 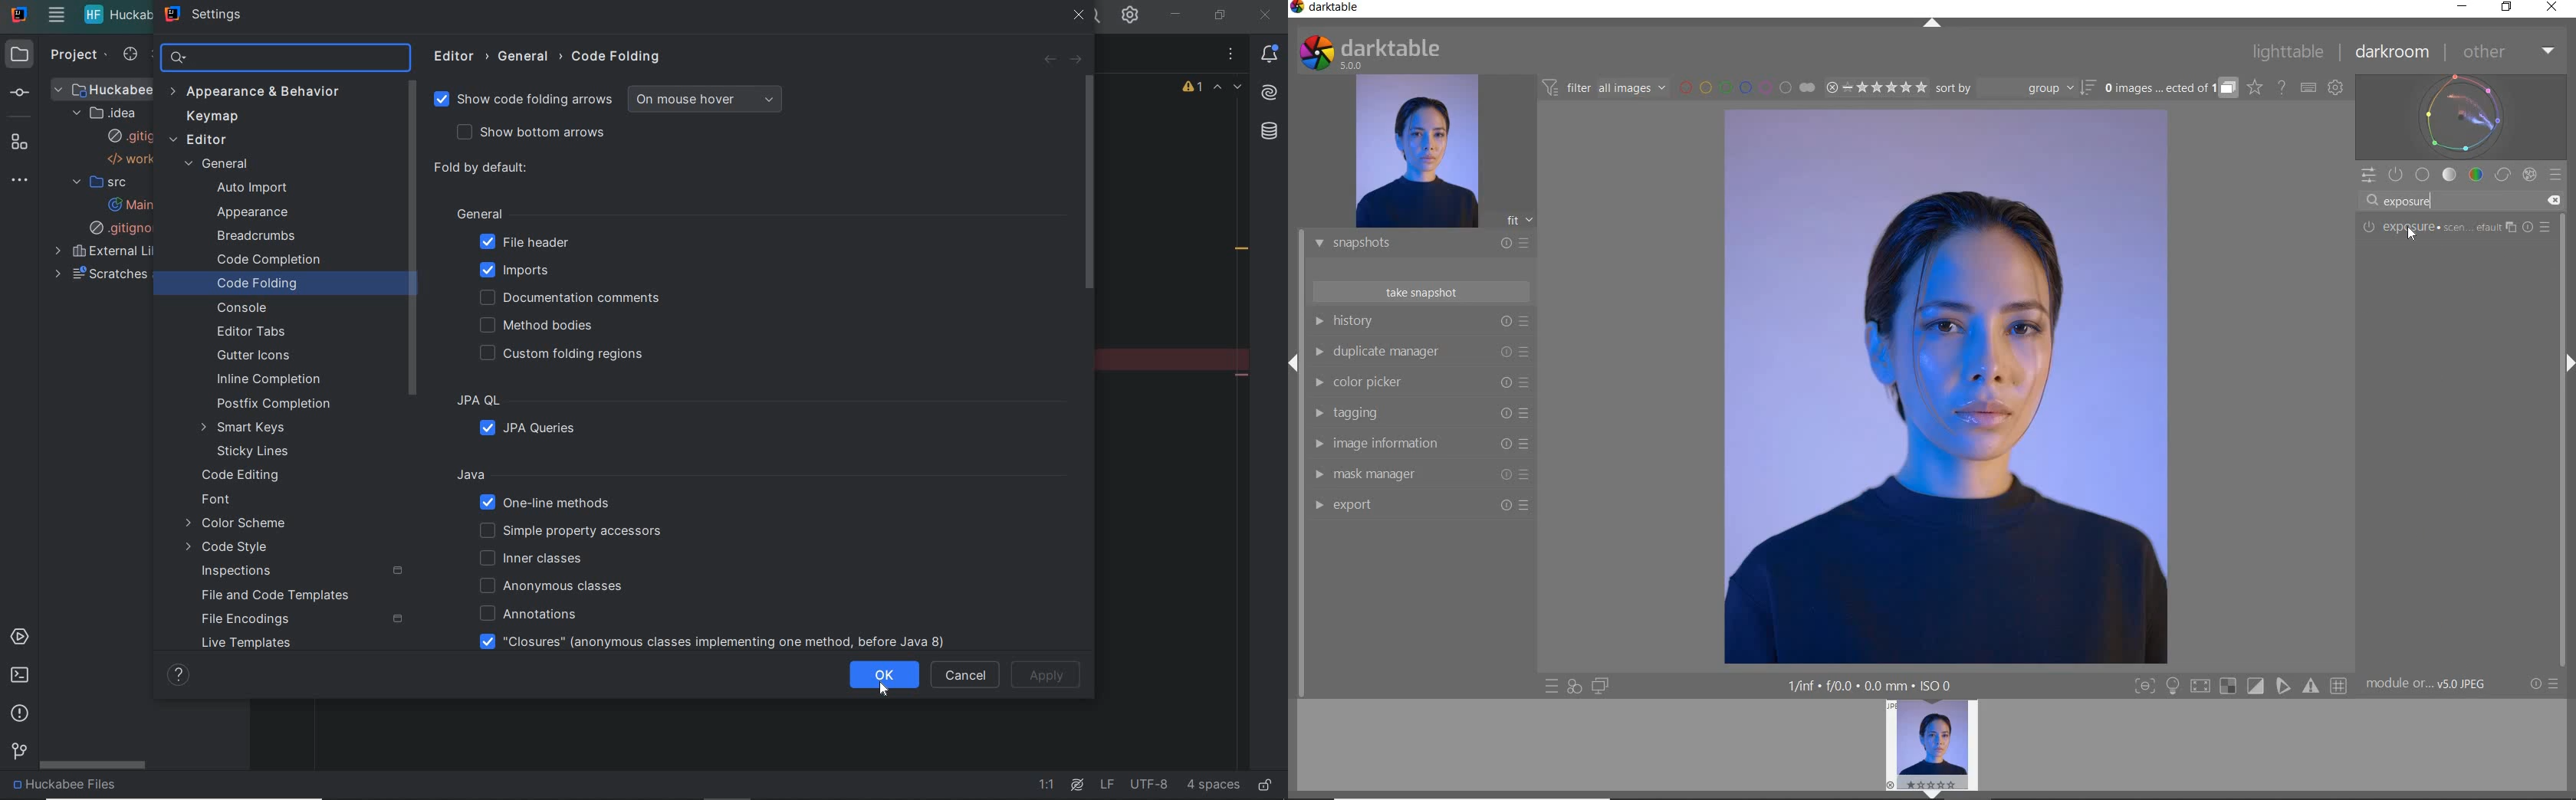 I want to click on method bodies, so click(x=545, y=327).